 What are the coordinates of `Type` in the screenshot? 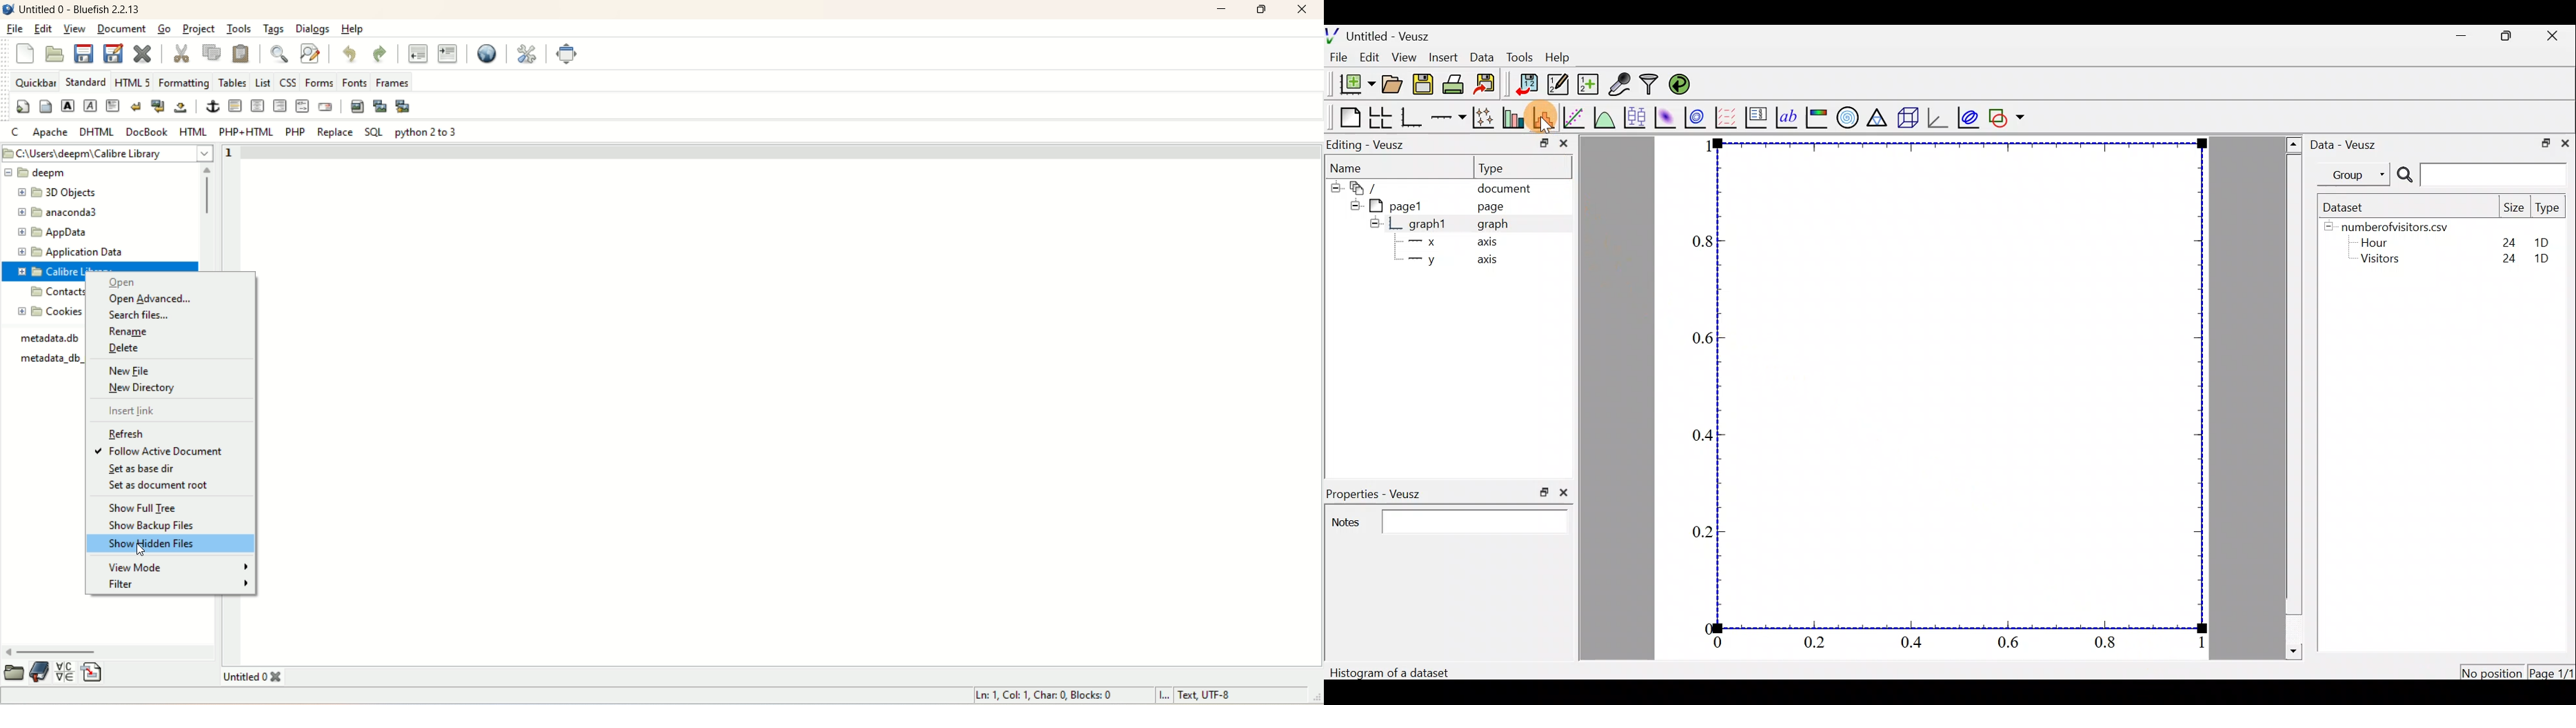 It's located at (2548, 207).